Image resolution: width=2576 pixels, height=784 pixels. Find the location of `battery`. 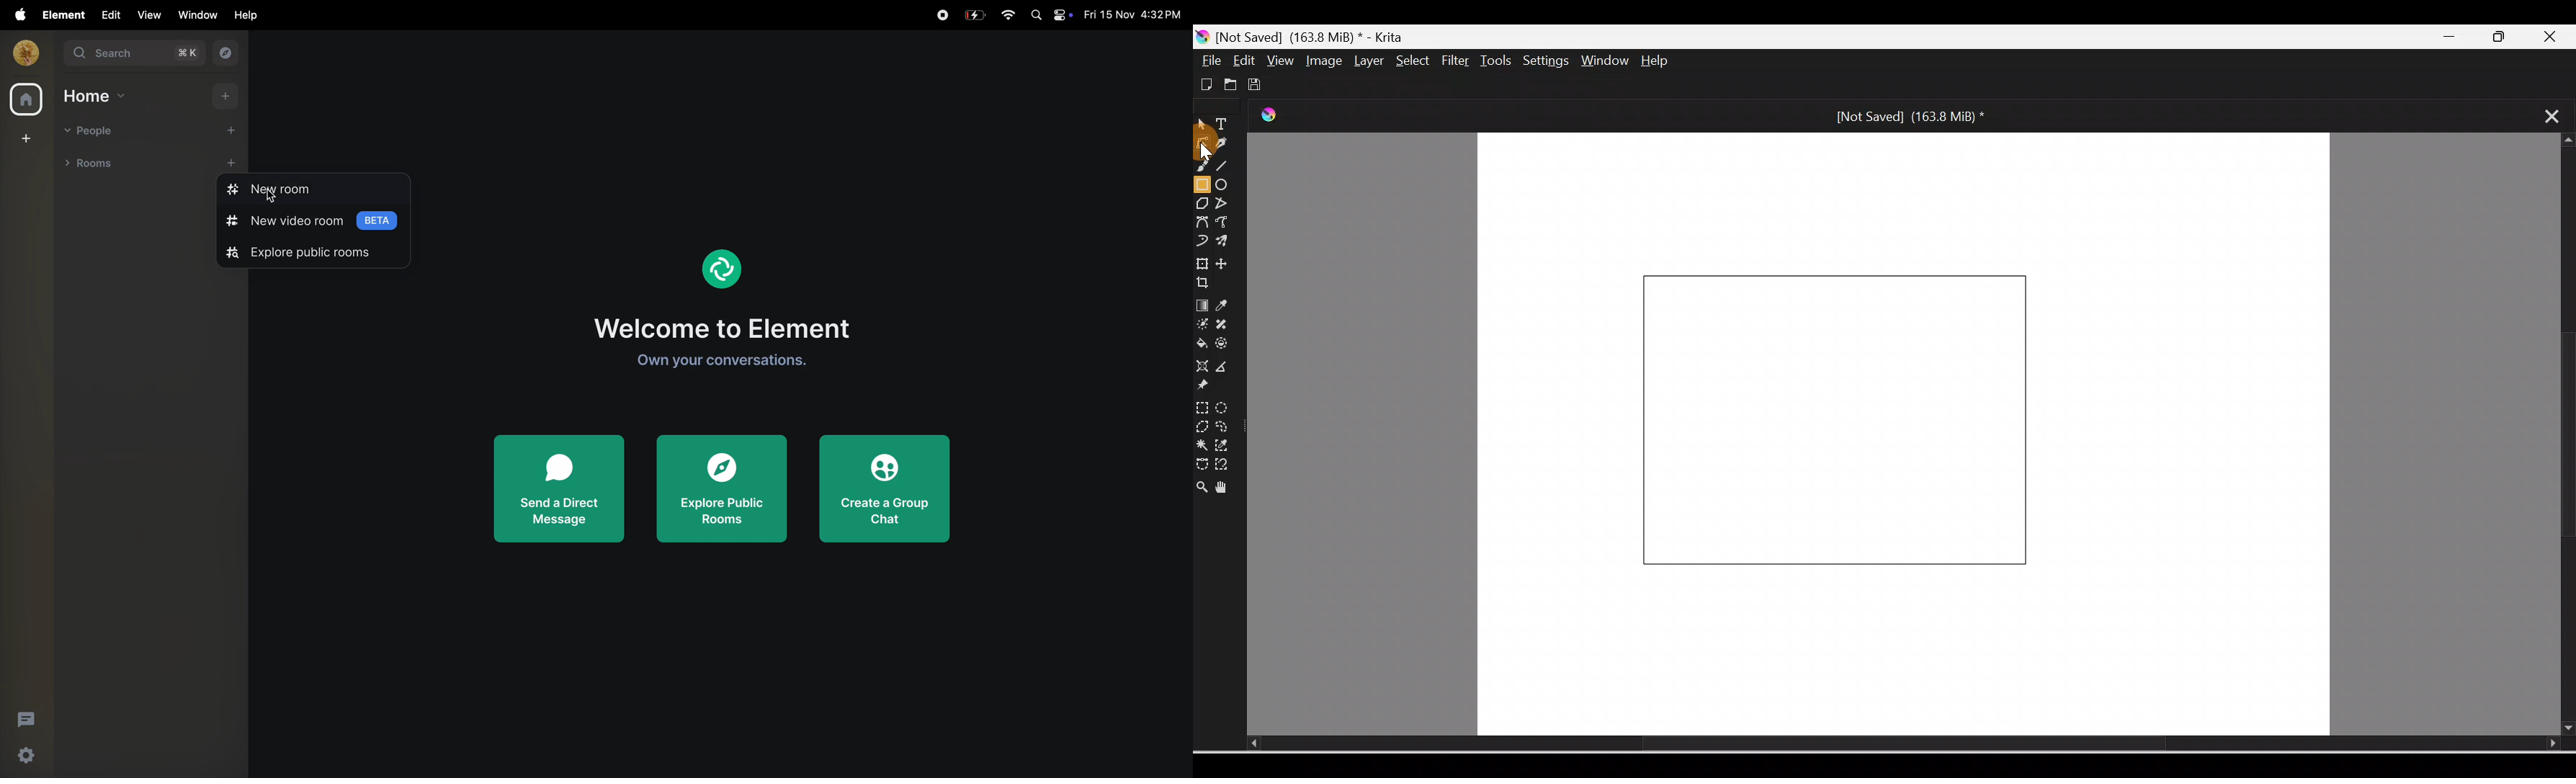

battery is located at coordinates (976, 14).